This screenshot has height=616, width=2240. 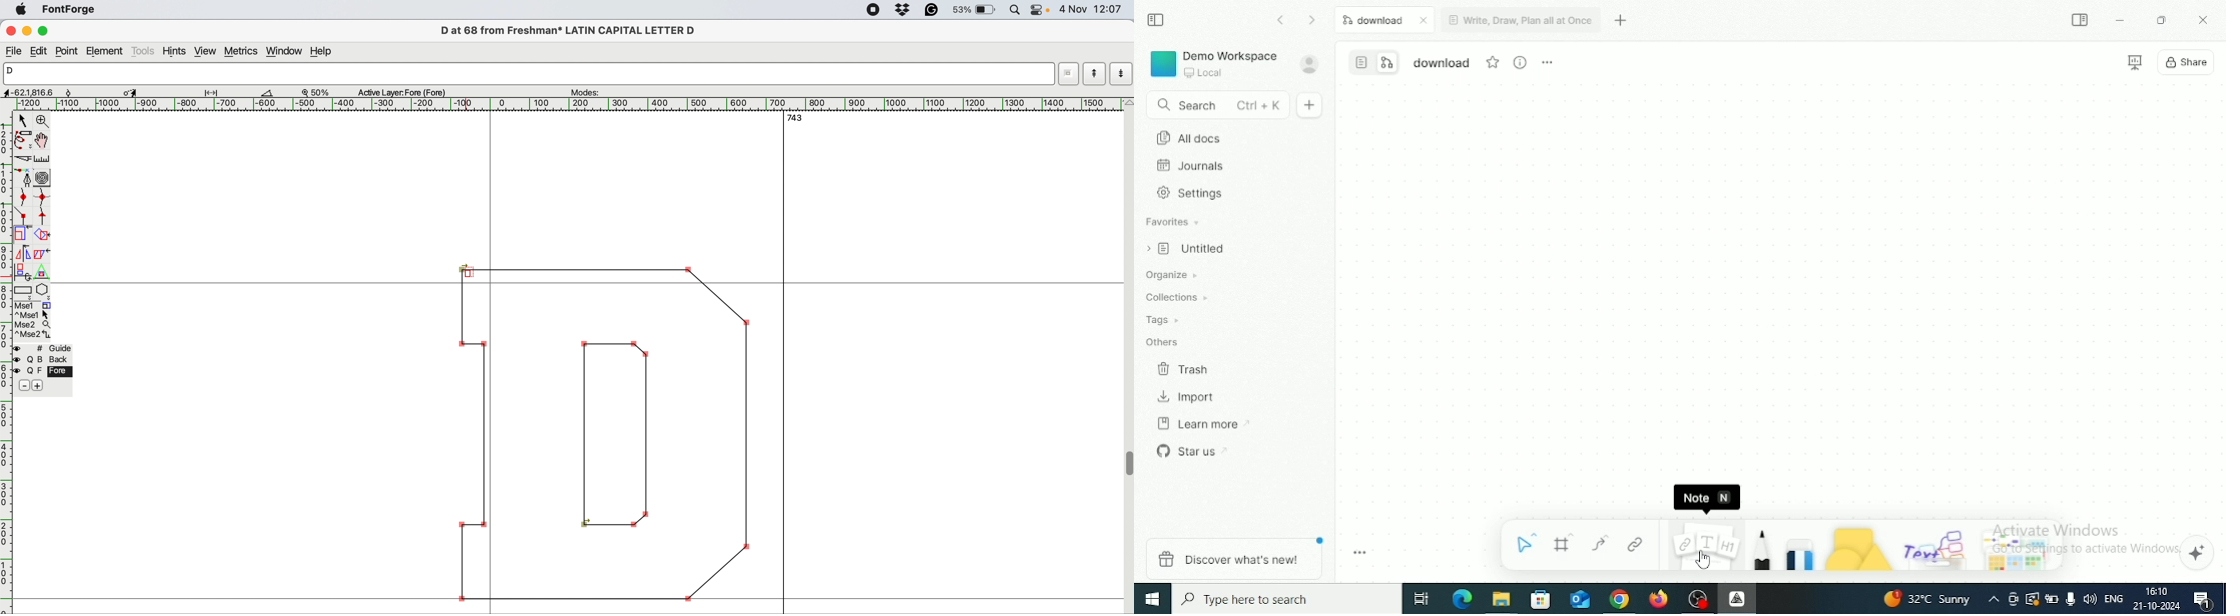 What do you see at coordinates (105, 52) in the screenshot?
I see `element` at bounding box center [105, 52].